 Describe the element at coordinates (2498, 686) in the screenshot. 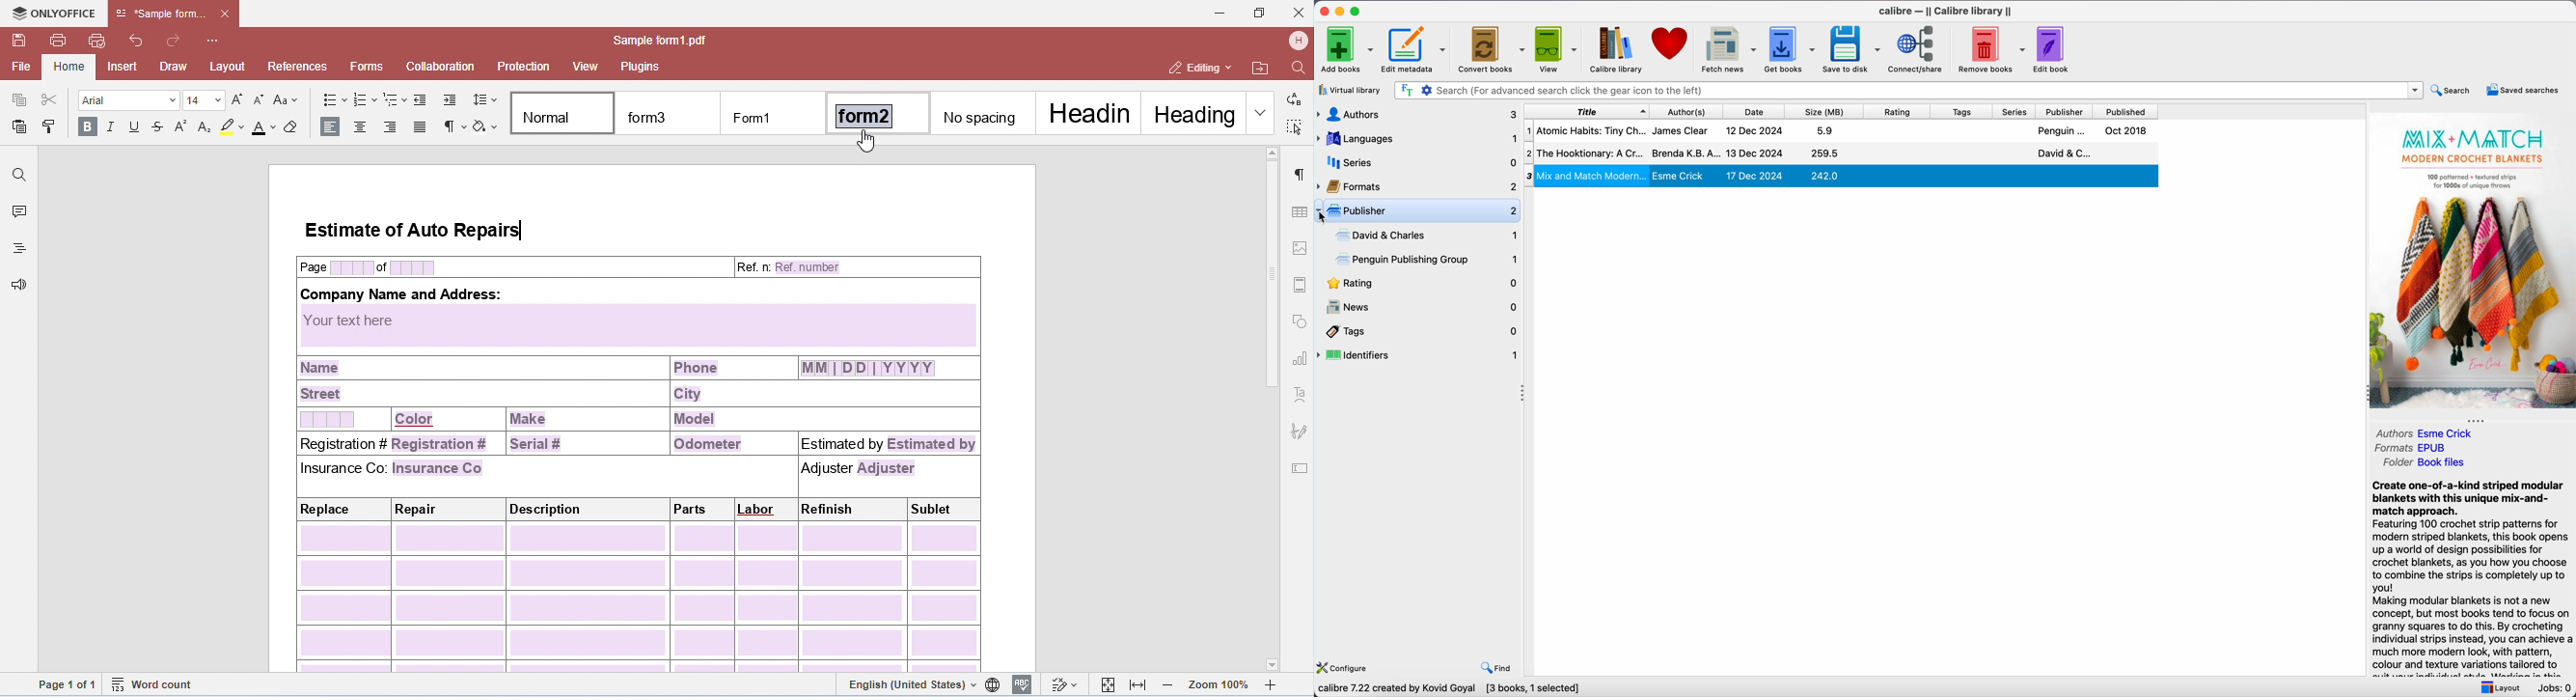

I see `layout` at that location.